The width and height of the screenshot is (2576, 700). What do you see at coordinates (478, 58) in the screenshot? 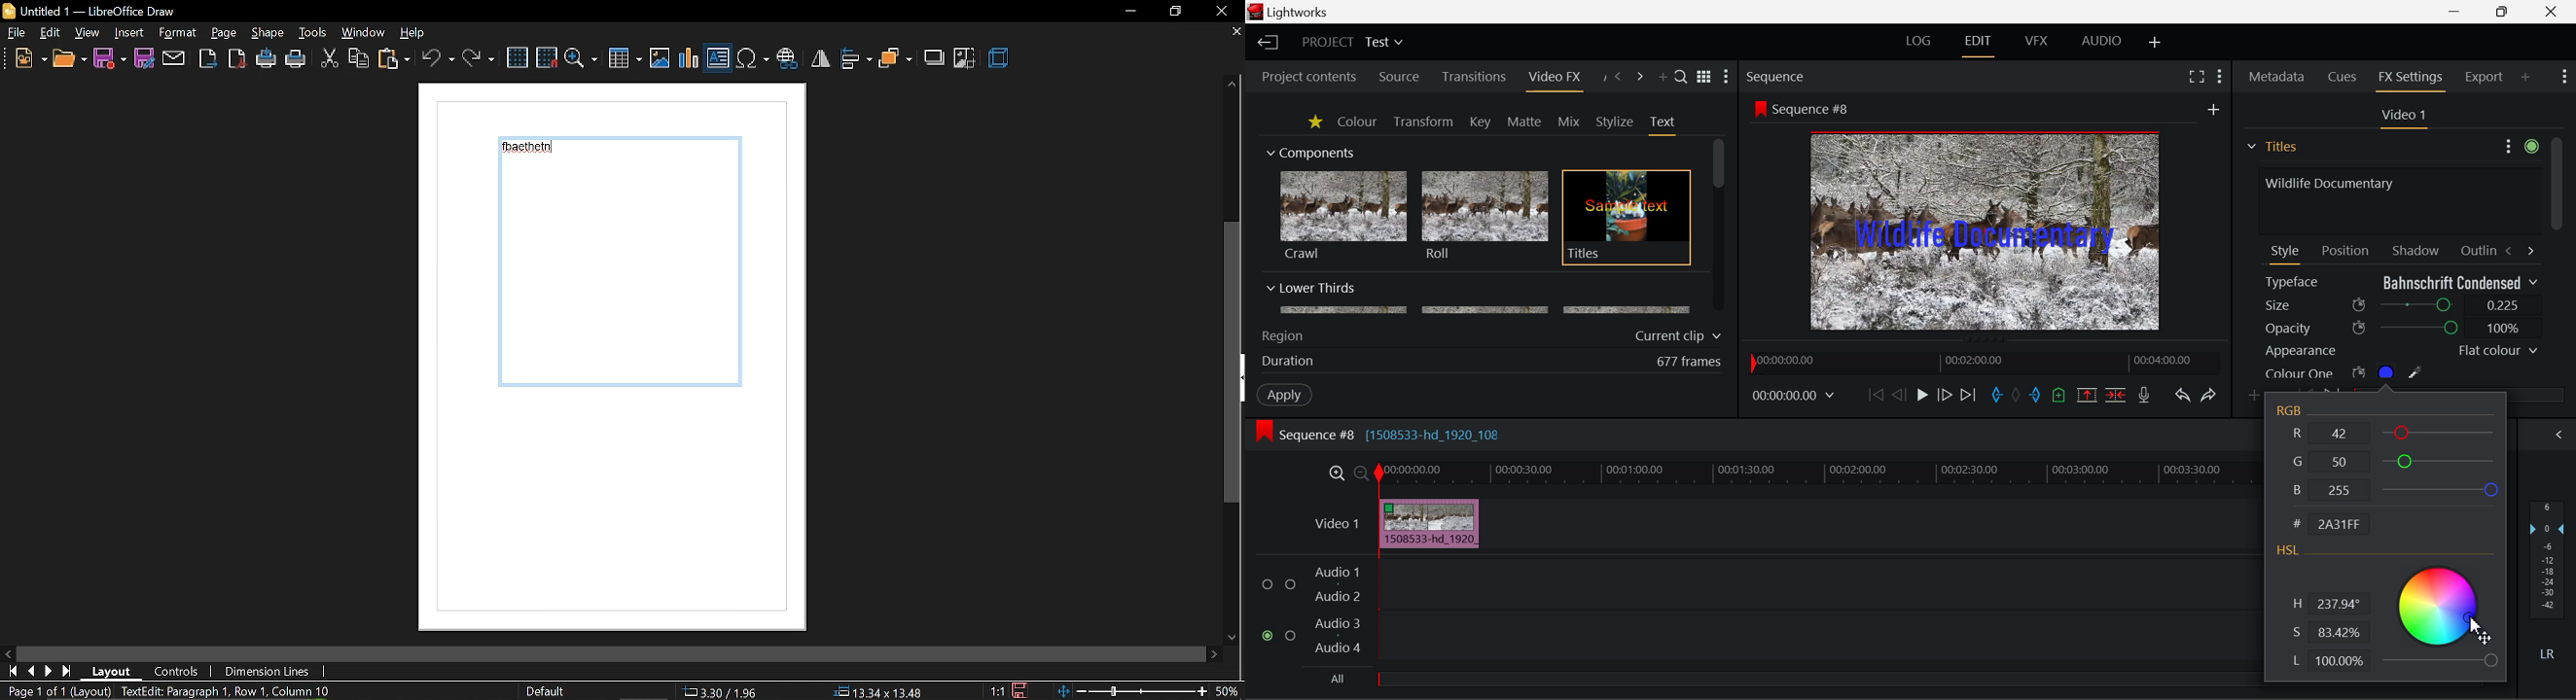
I see `redo` at bounding box center [478, 58].